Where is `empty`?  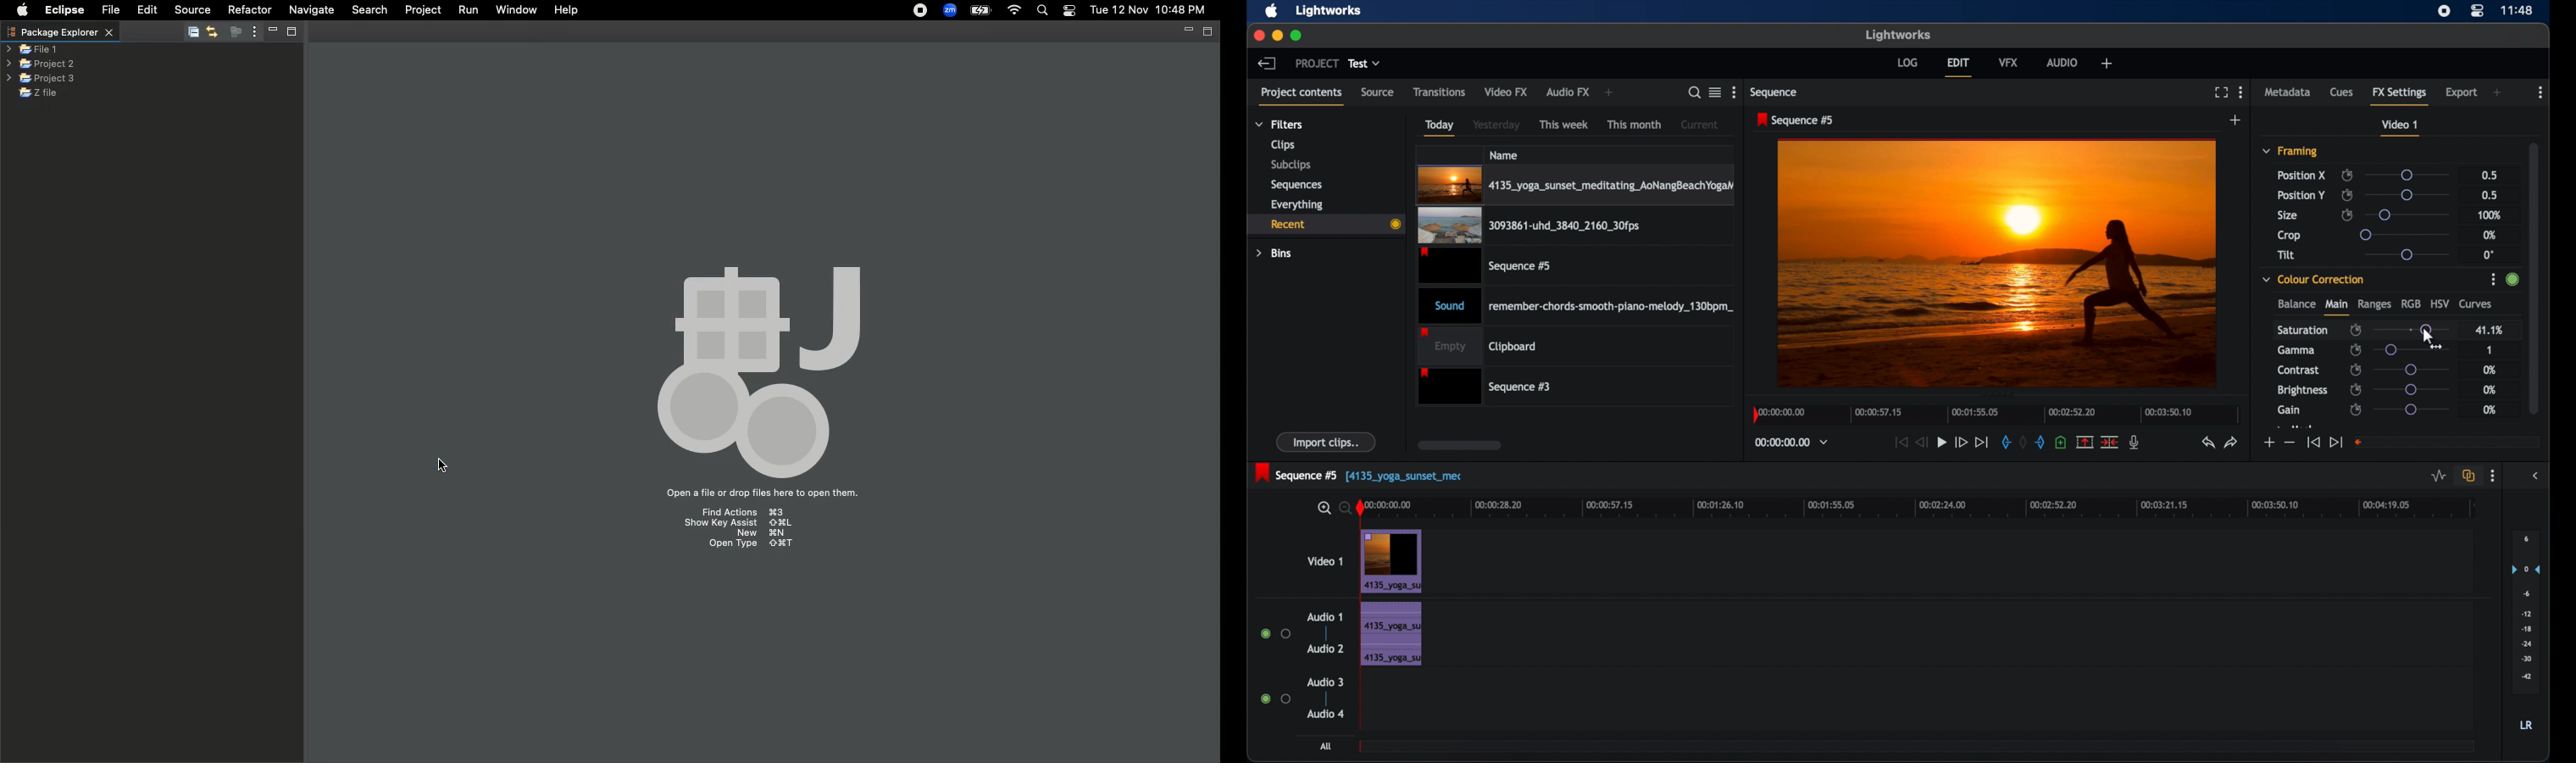
empty is located at coordinates (1477, 345).